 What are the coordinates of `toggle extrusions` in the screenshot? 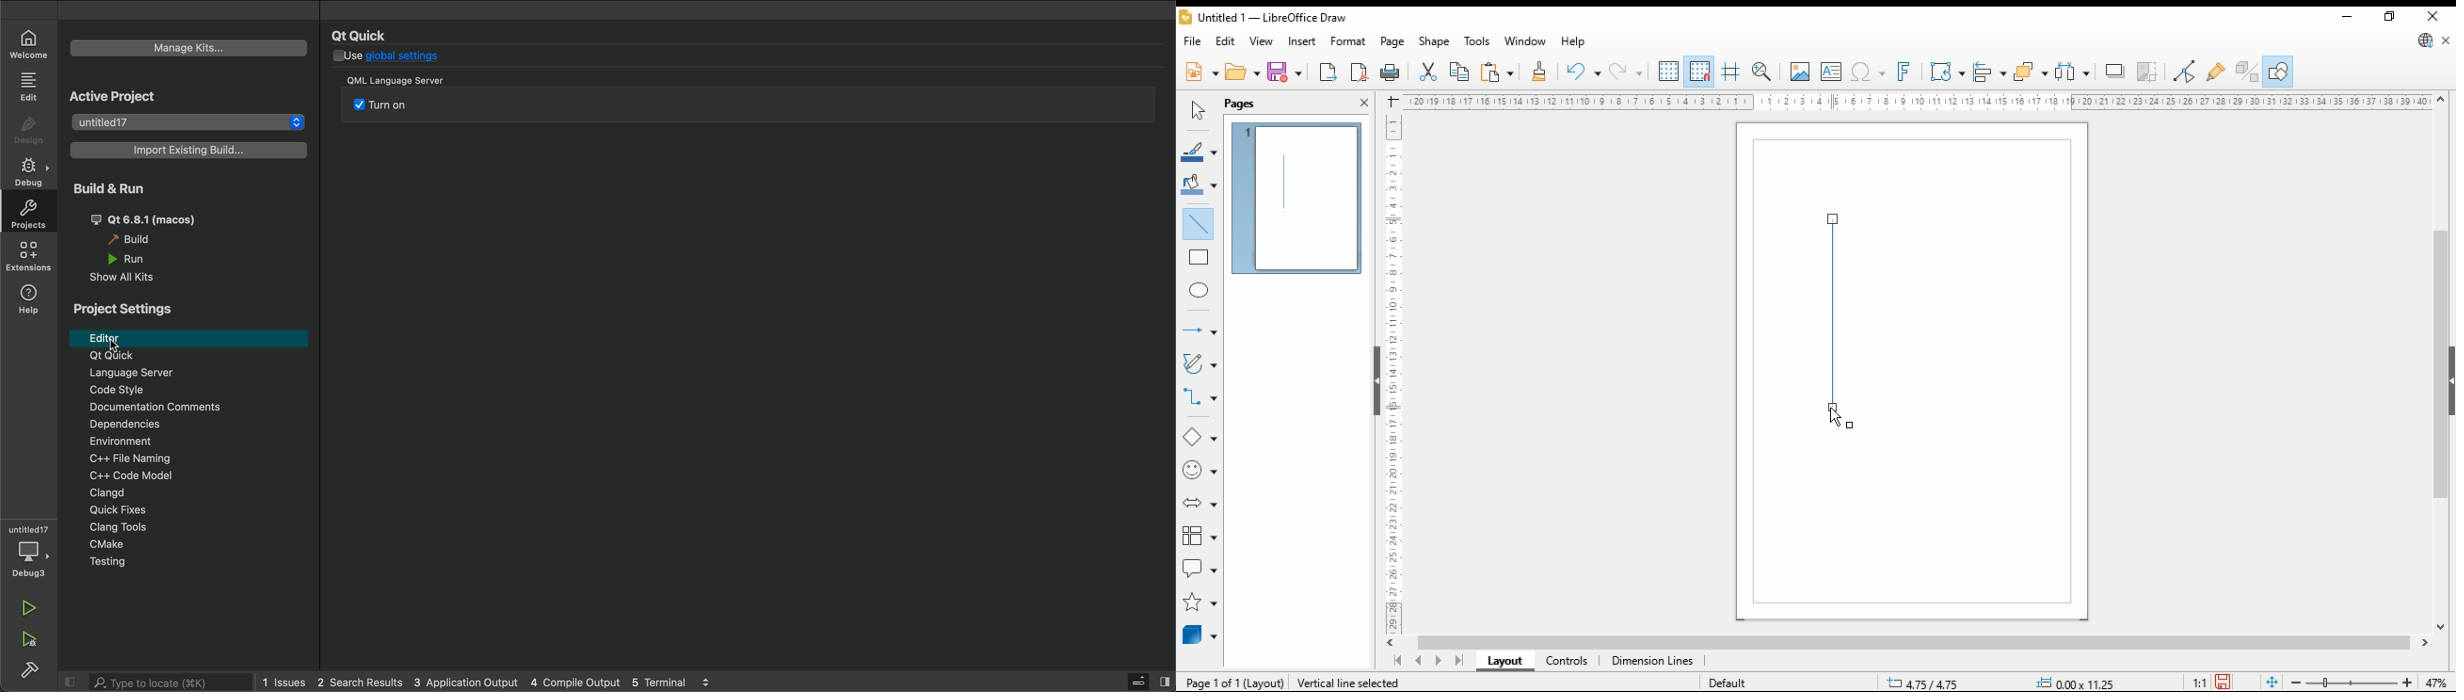 It's located at (2247, 72).